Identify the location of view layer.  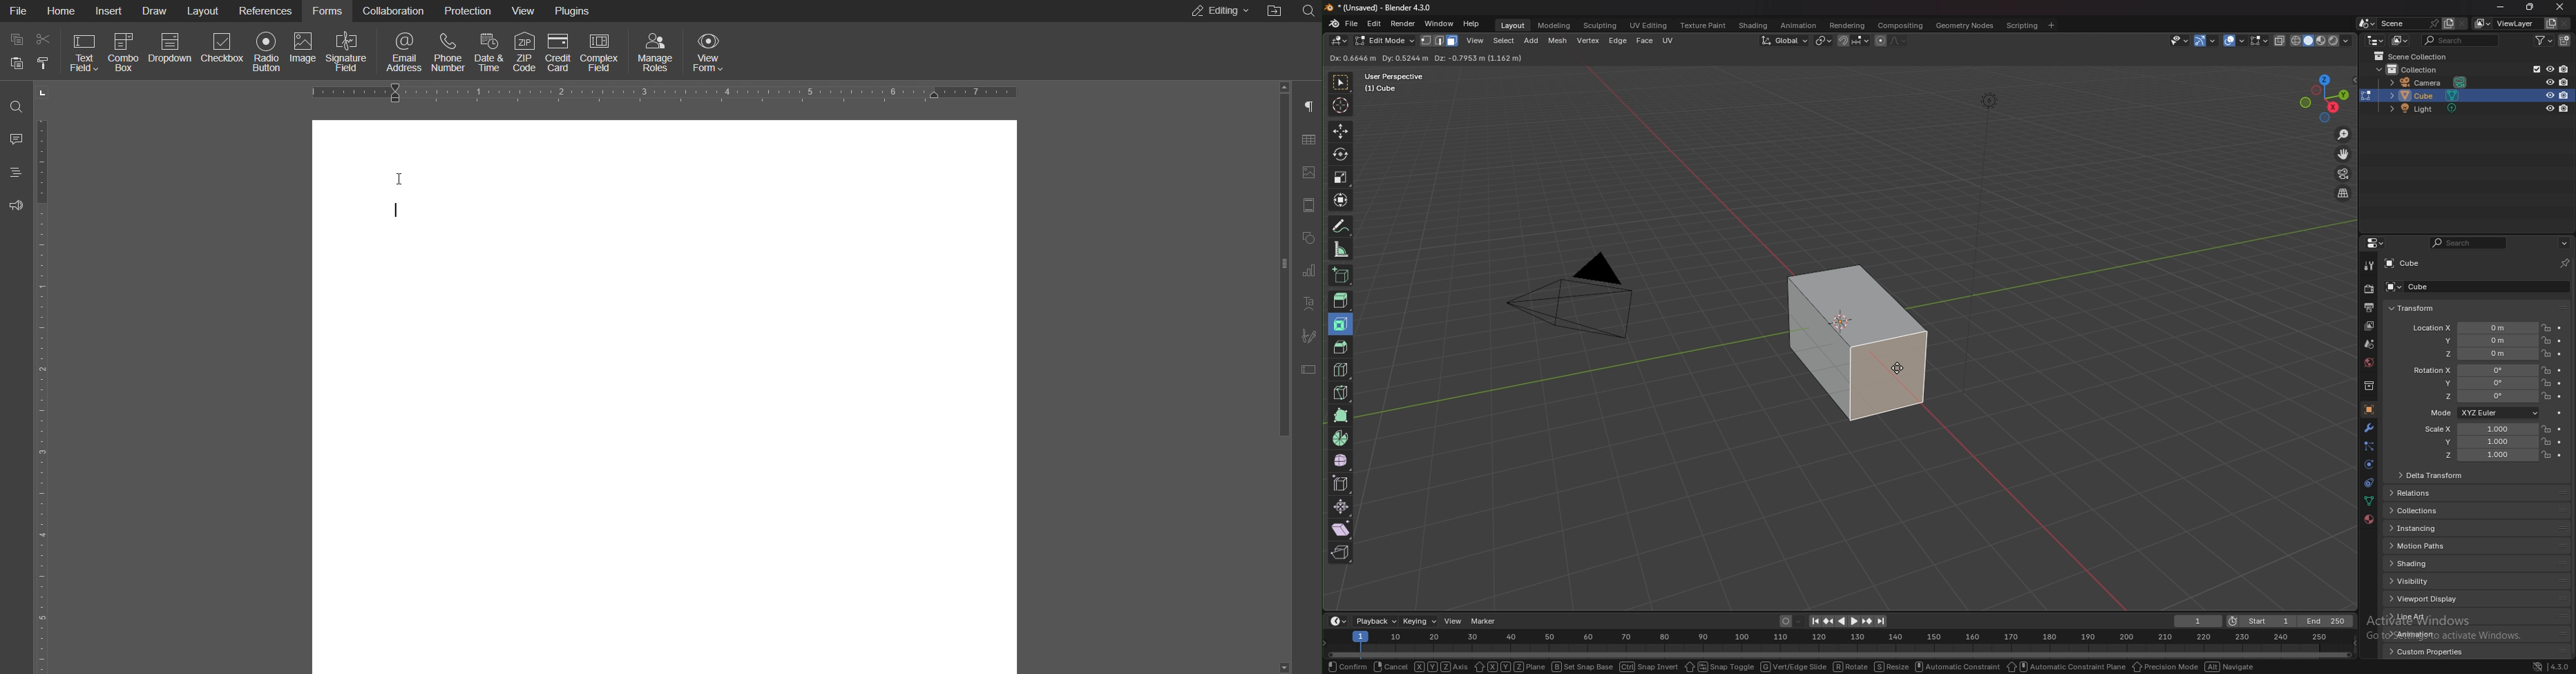
(2505, 23).